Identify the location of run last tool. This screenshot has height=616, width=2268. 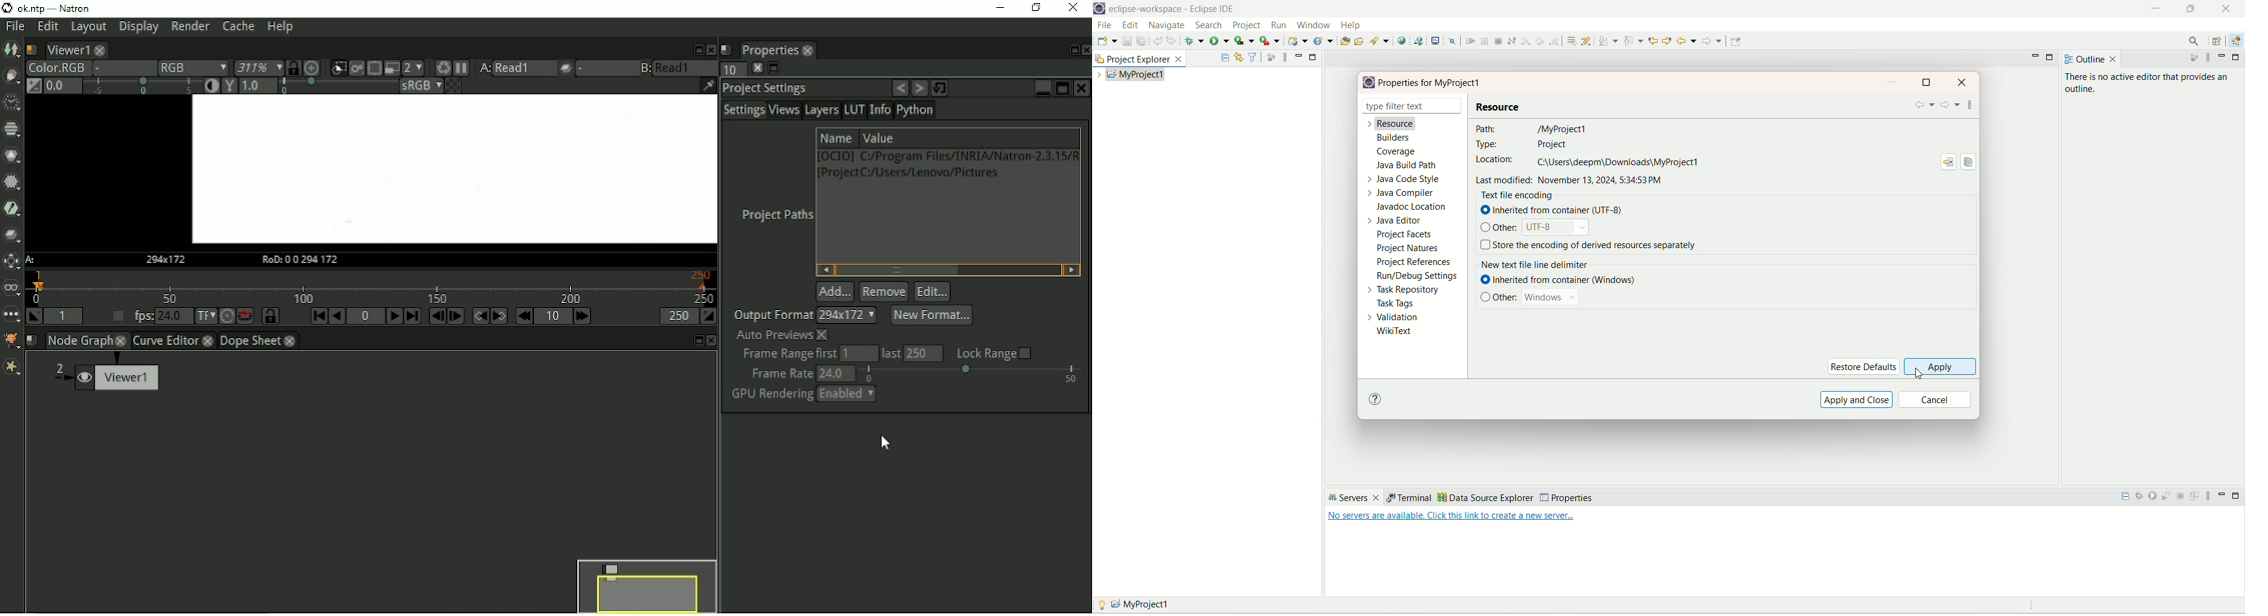
(1272, 41).